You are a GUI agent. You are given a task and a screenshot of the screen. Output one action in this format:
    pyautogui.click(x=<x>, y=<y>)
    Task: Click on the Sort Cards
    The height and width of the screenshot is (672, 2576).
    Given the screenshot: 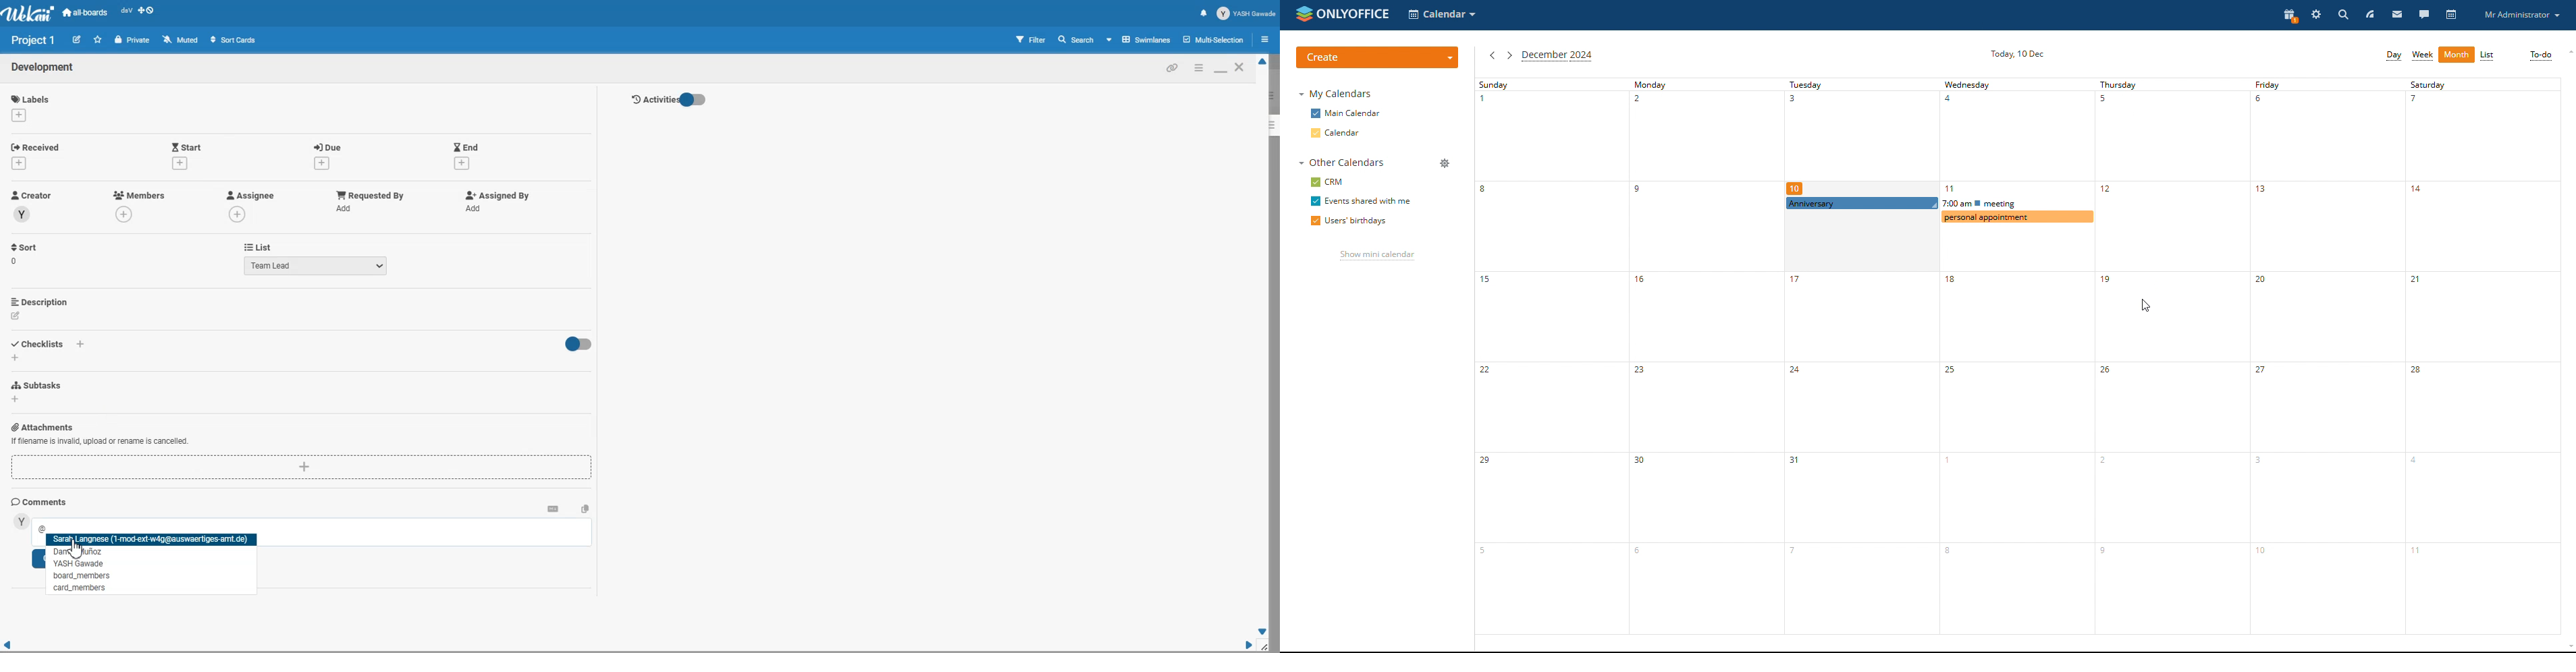 What is the action you would take?
    pyautogui.click(x=233, y=39)
    